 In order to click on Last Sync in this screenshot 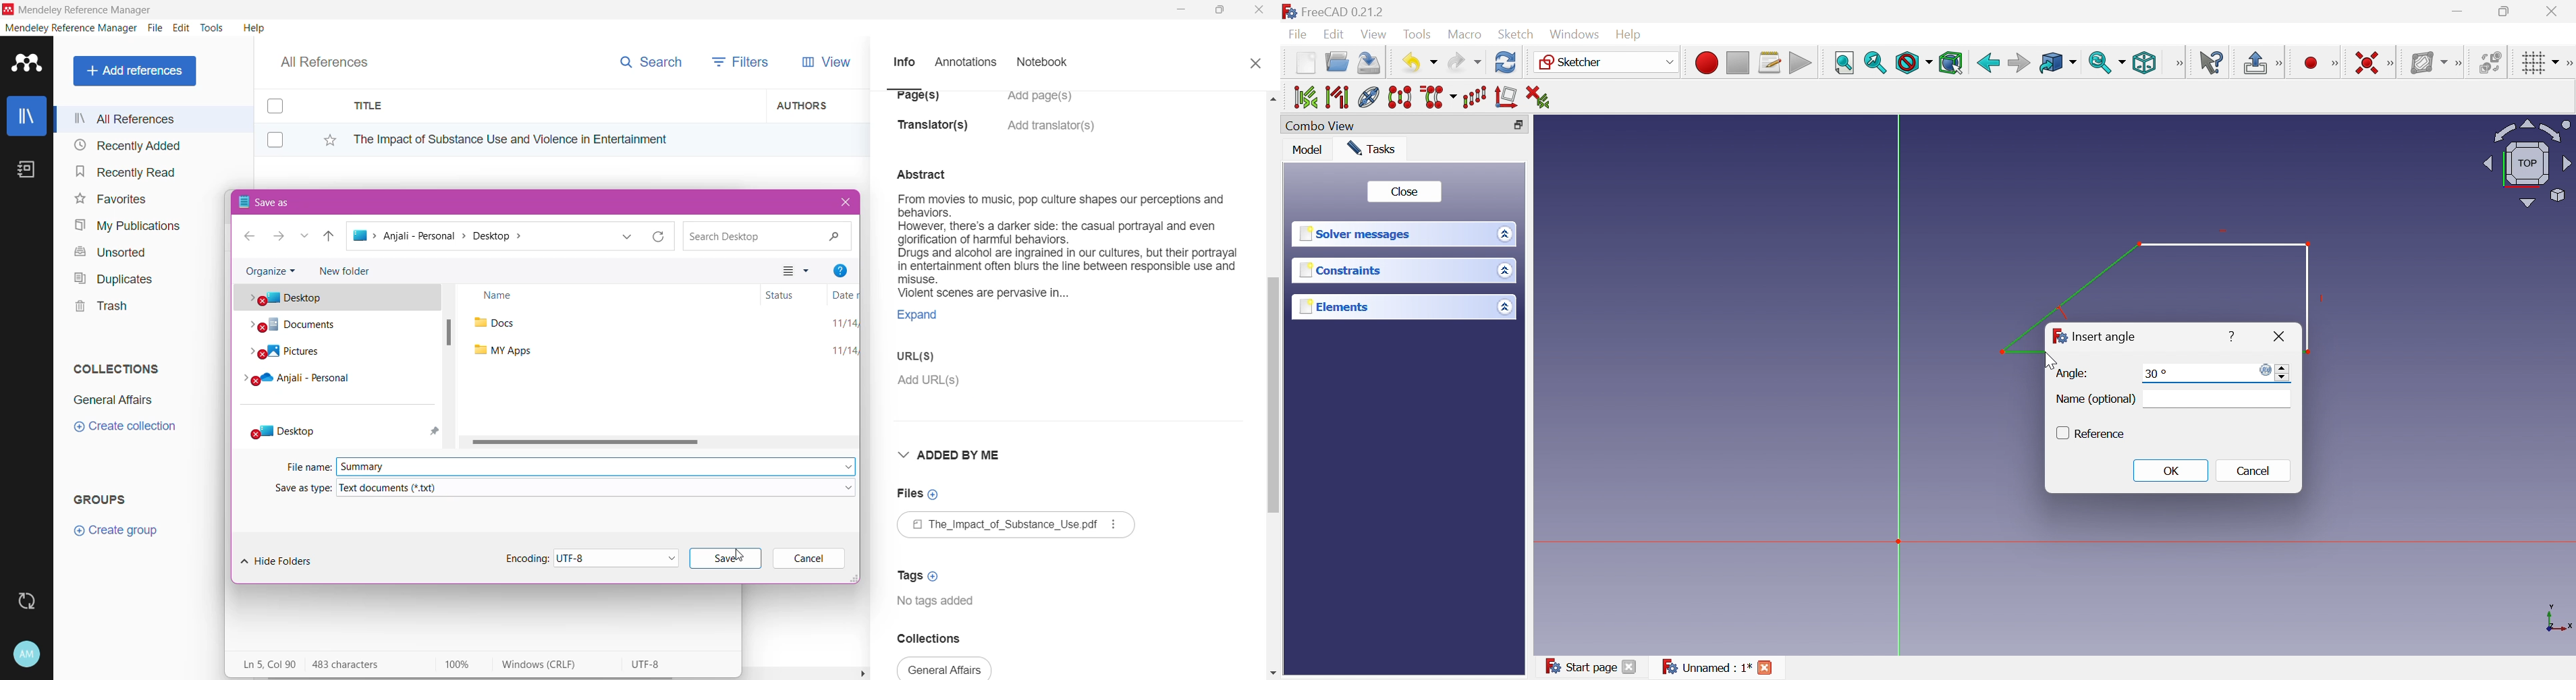, I will do `click(32, 599)`.